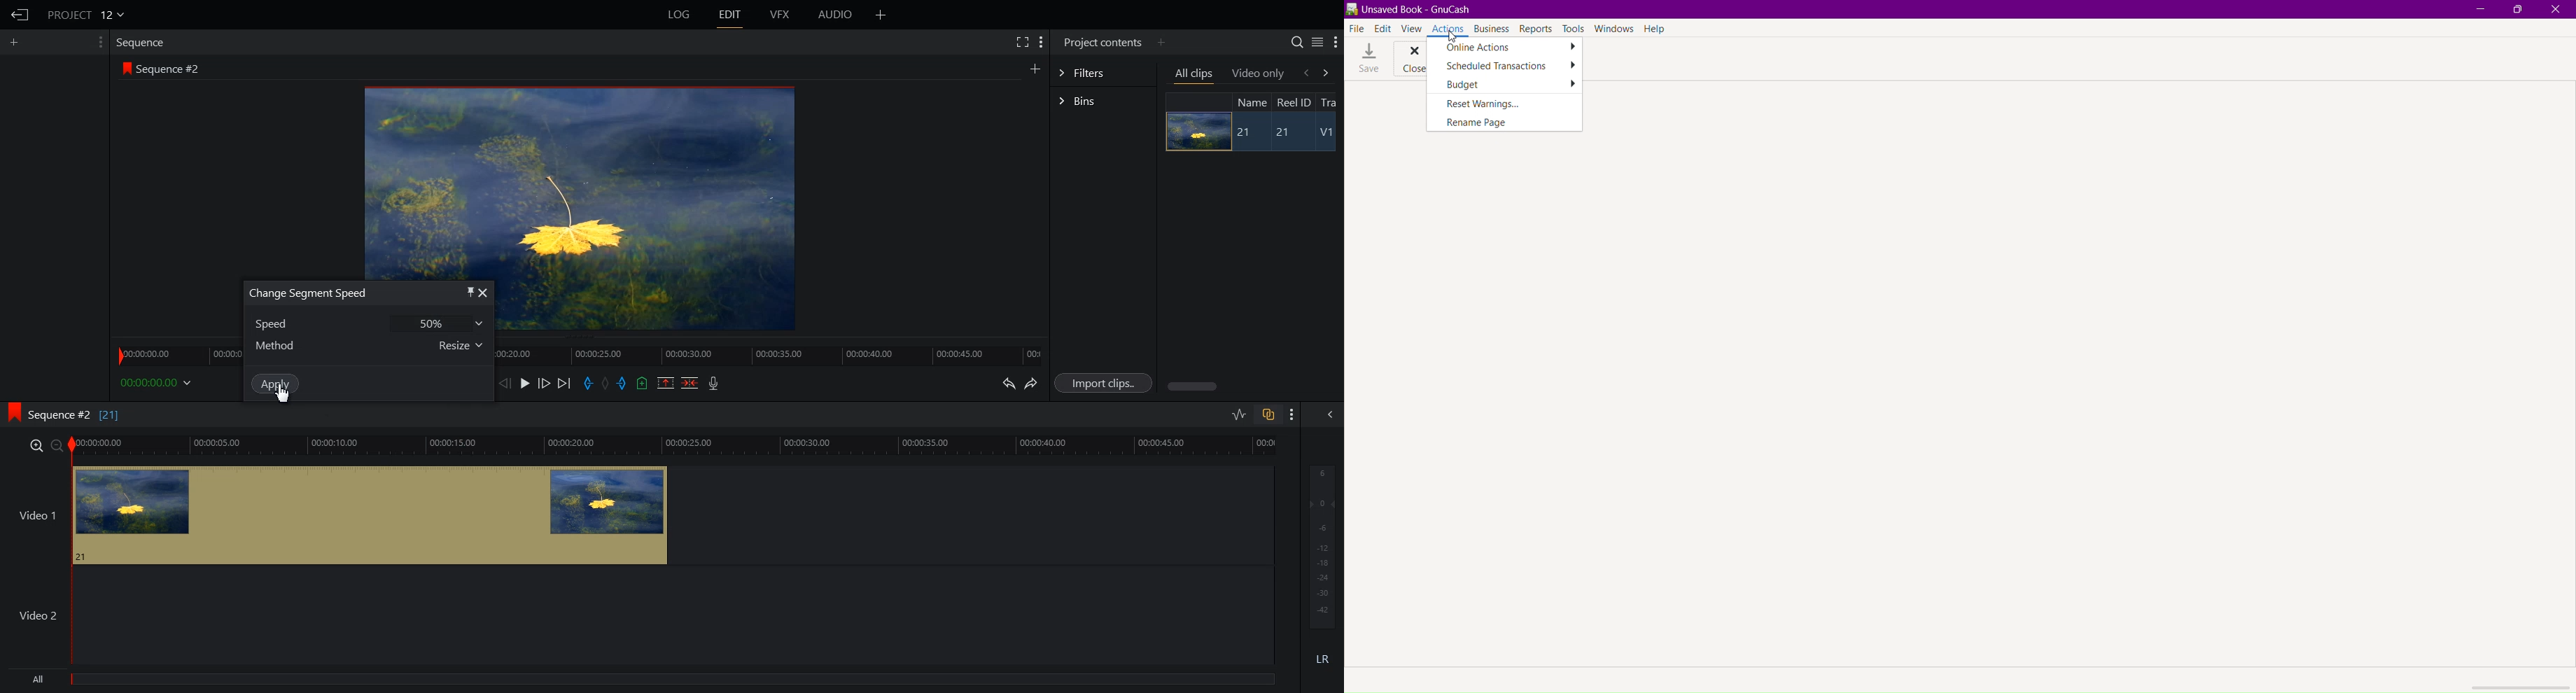  I want to click on video time, so click(676, 444).